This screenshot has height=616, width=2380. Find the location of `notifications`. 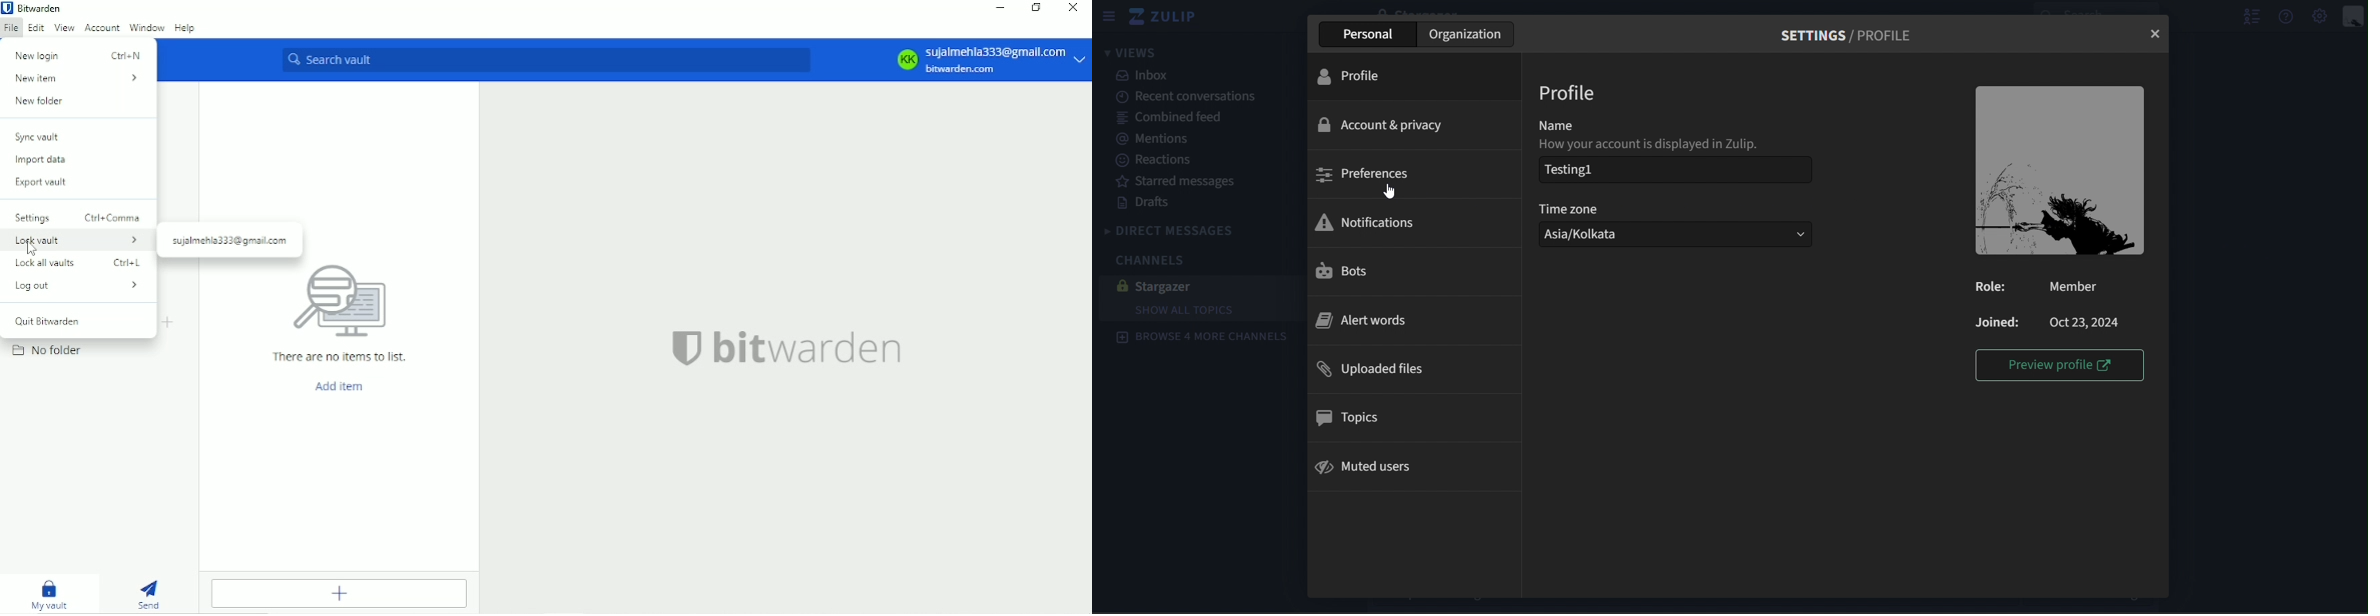

notifications is located at coordinates (1367, 221).